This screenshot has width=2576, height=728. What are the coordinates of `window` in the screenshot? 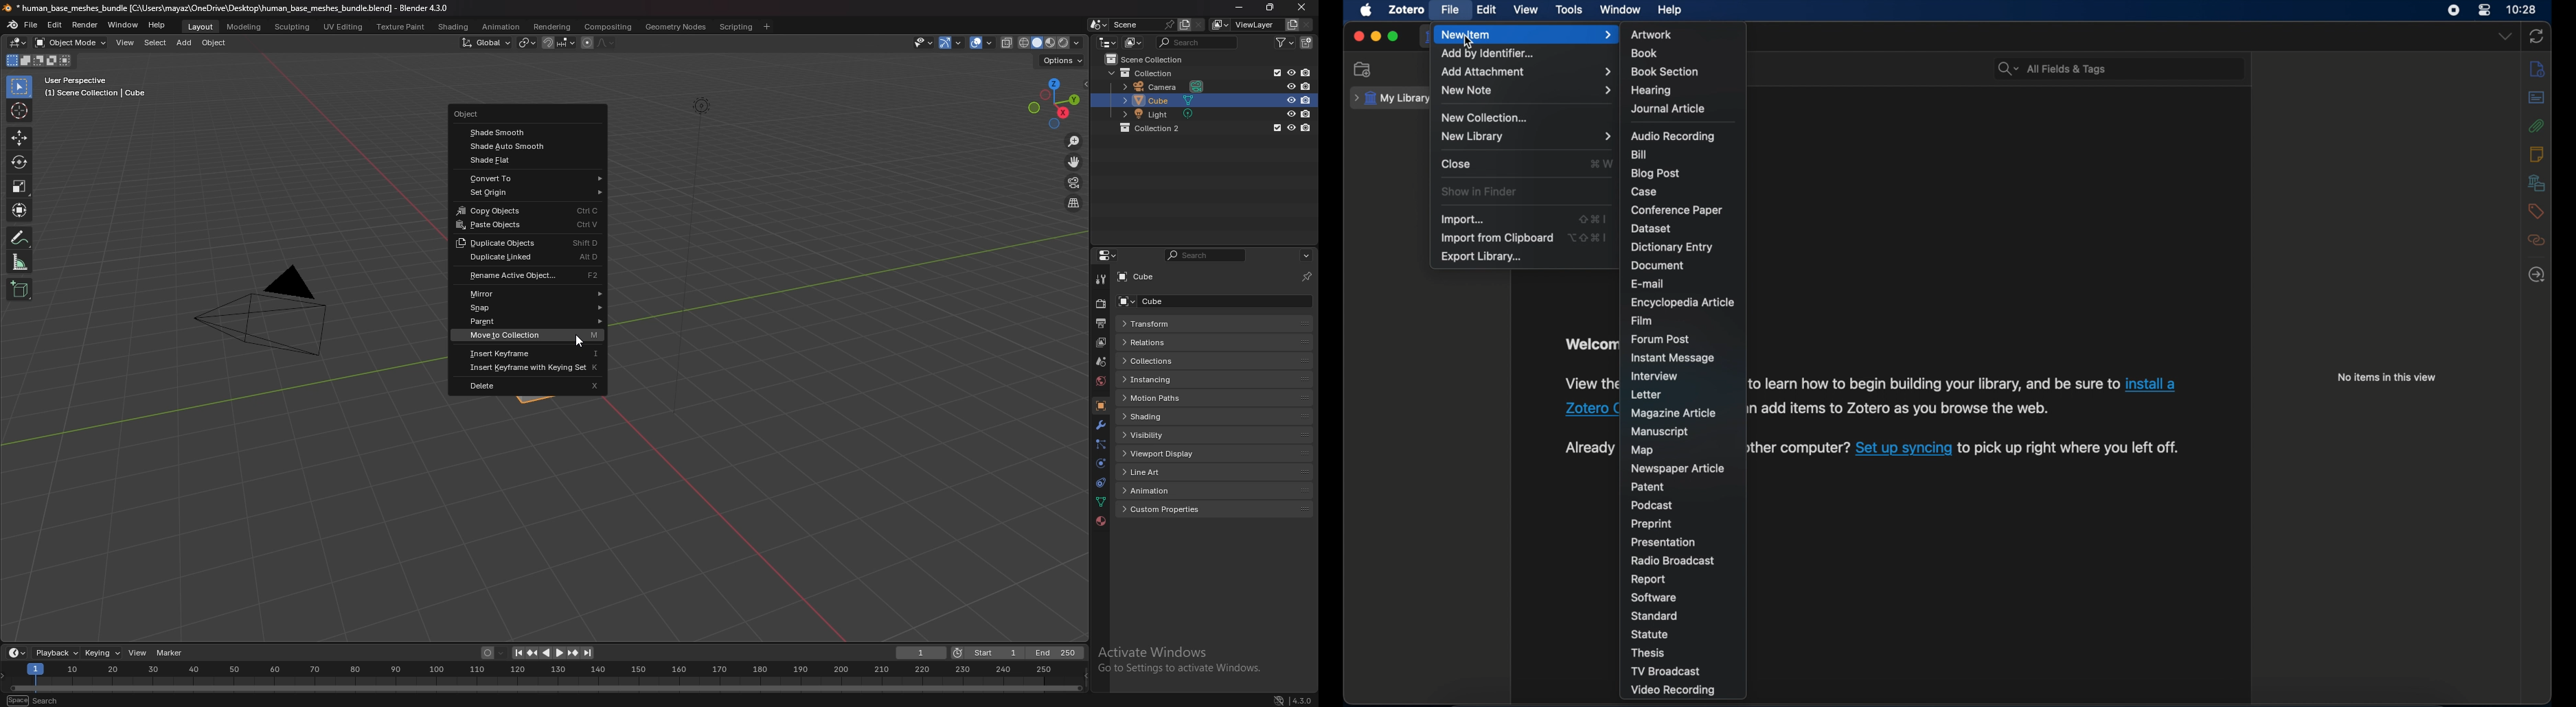 It's located at (1620, 10).